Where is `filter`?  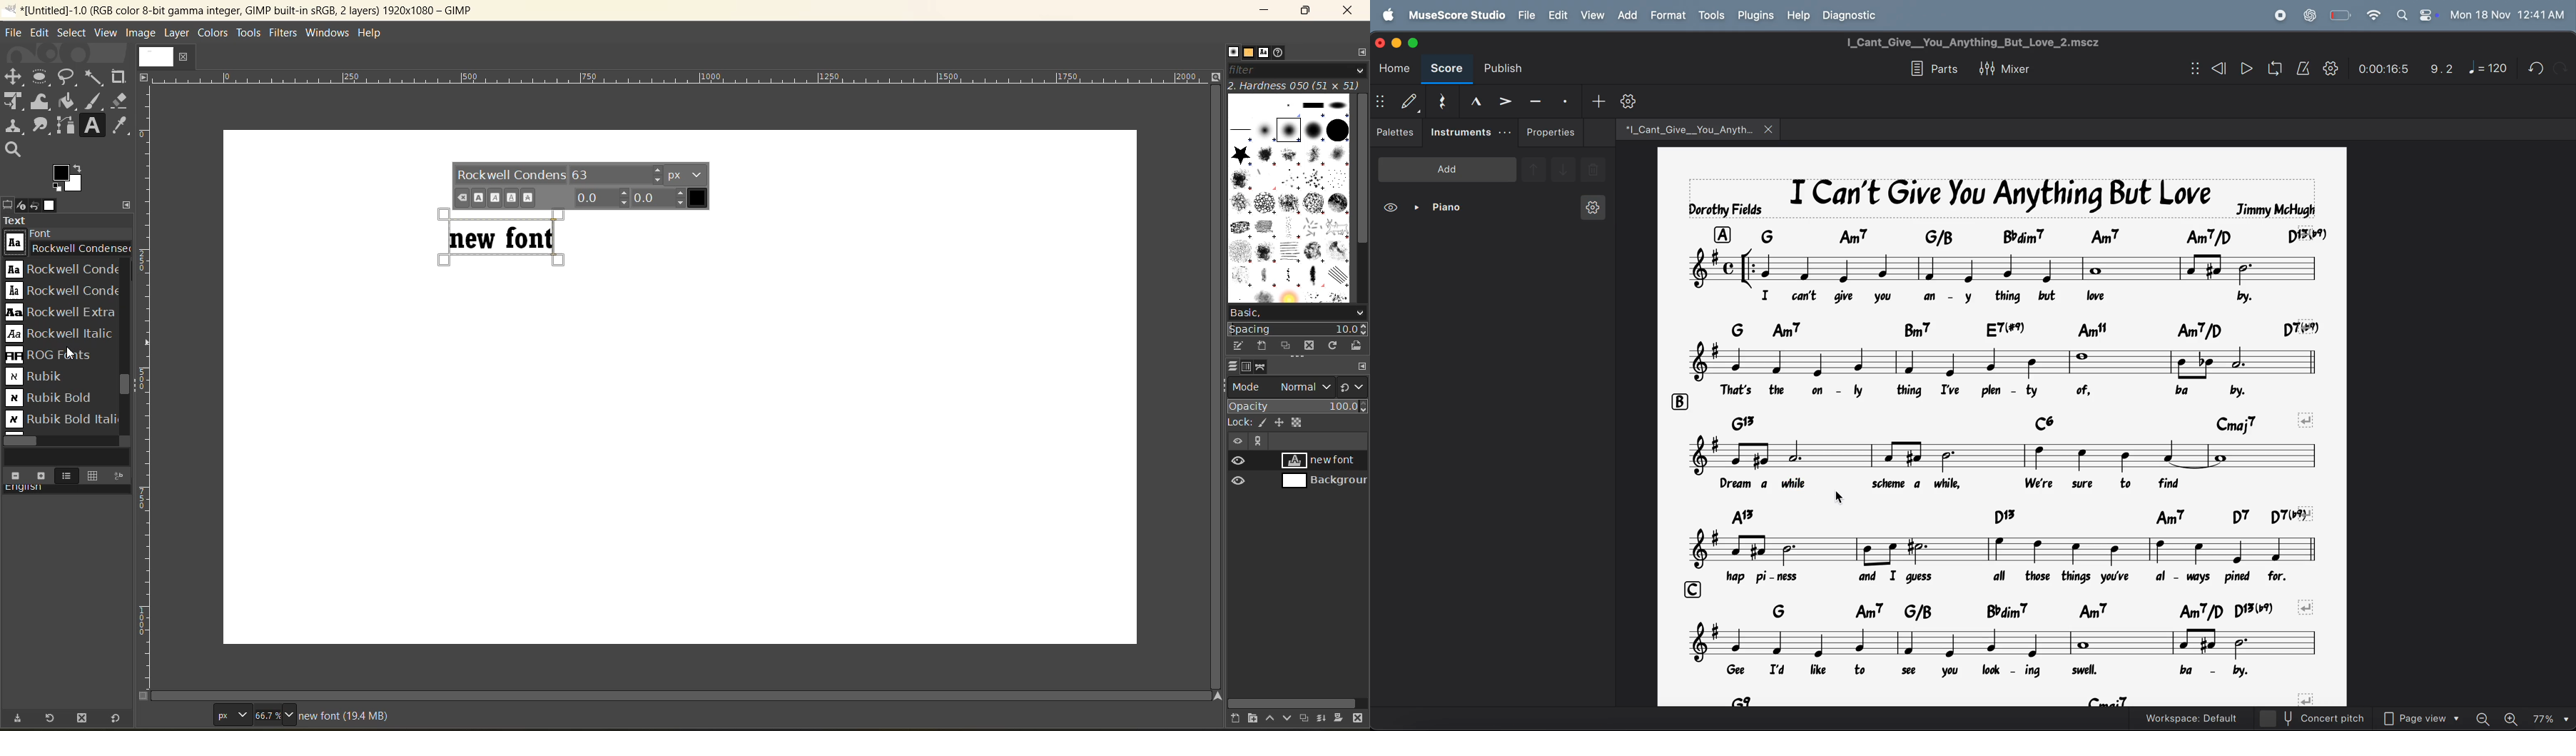
filter is located at coordinates (1299, 69).